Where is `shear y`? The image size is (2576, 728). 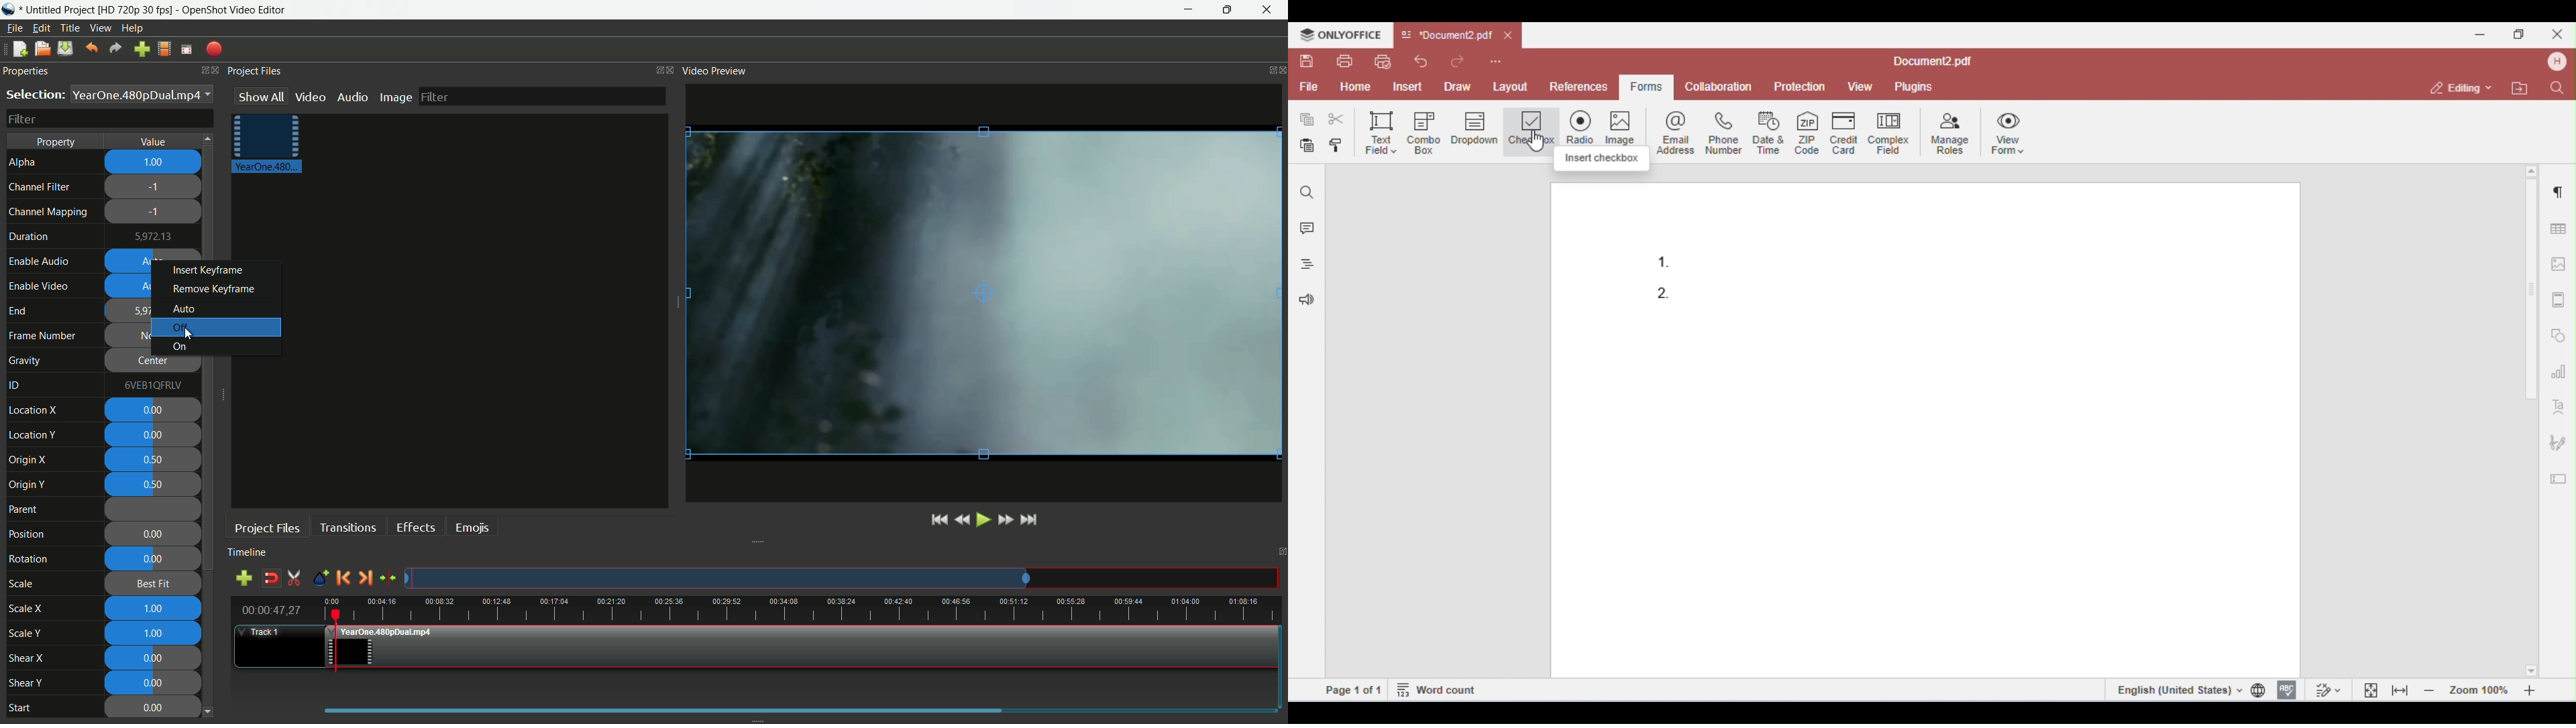 shear y is located at coordinates (25, 684).